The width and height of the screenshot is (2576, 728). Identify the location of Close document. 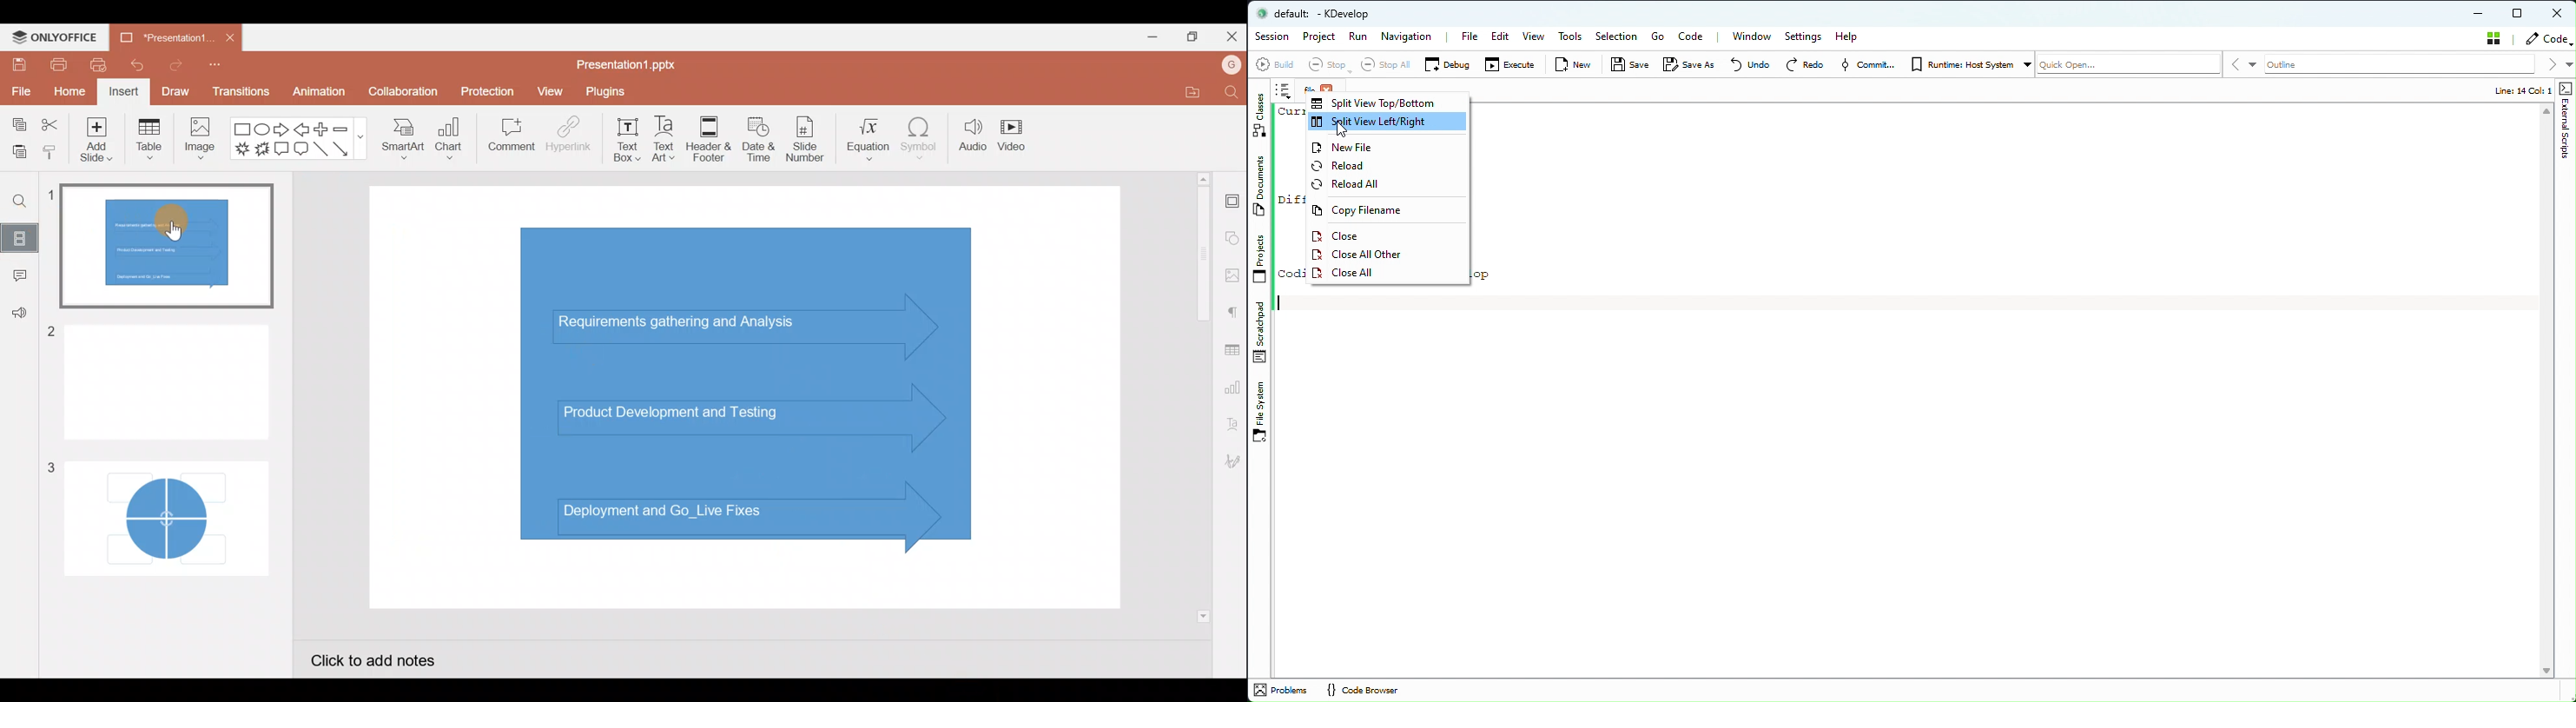
(233, 37).